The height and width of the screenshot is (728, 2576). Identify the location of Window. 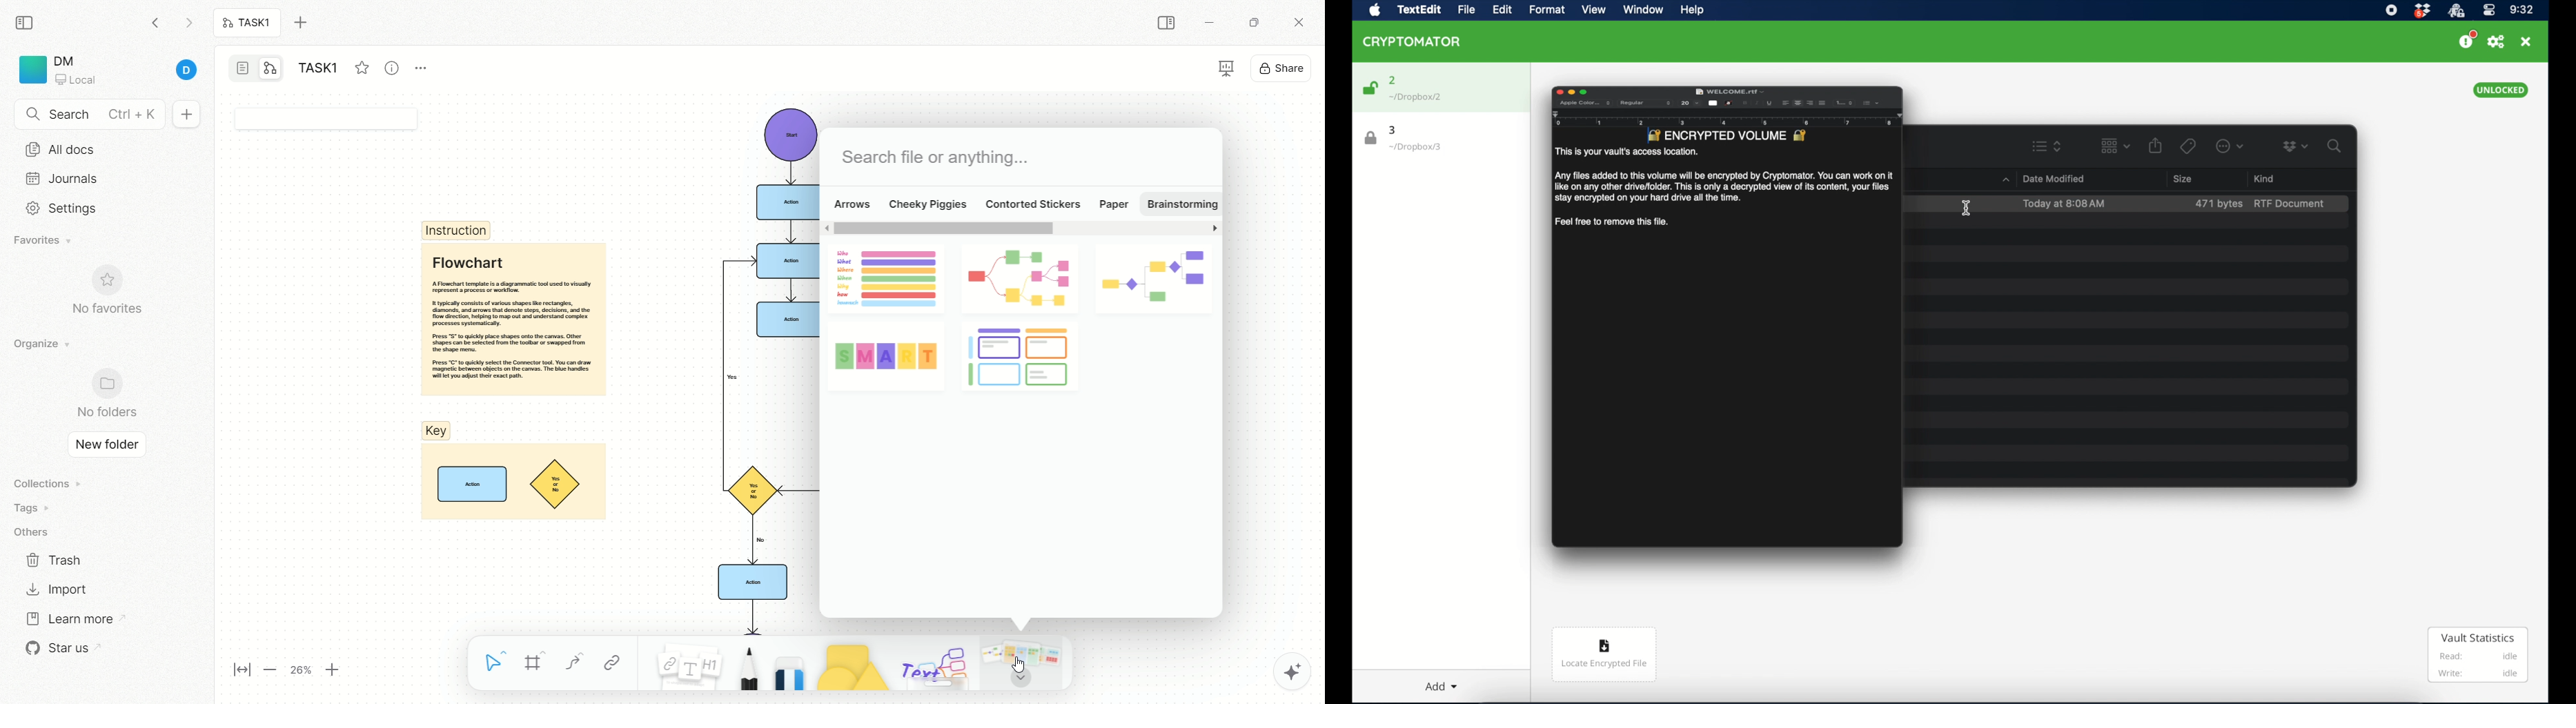
(1644, 8).